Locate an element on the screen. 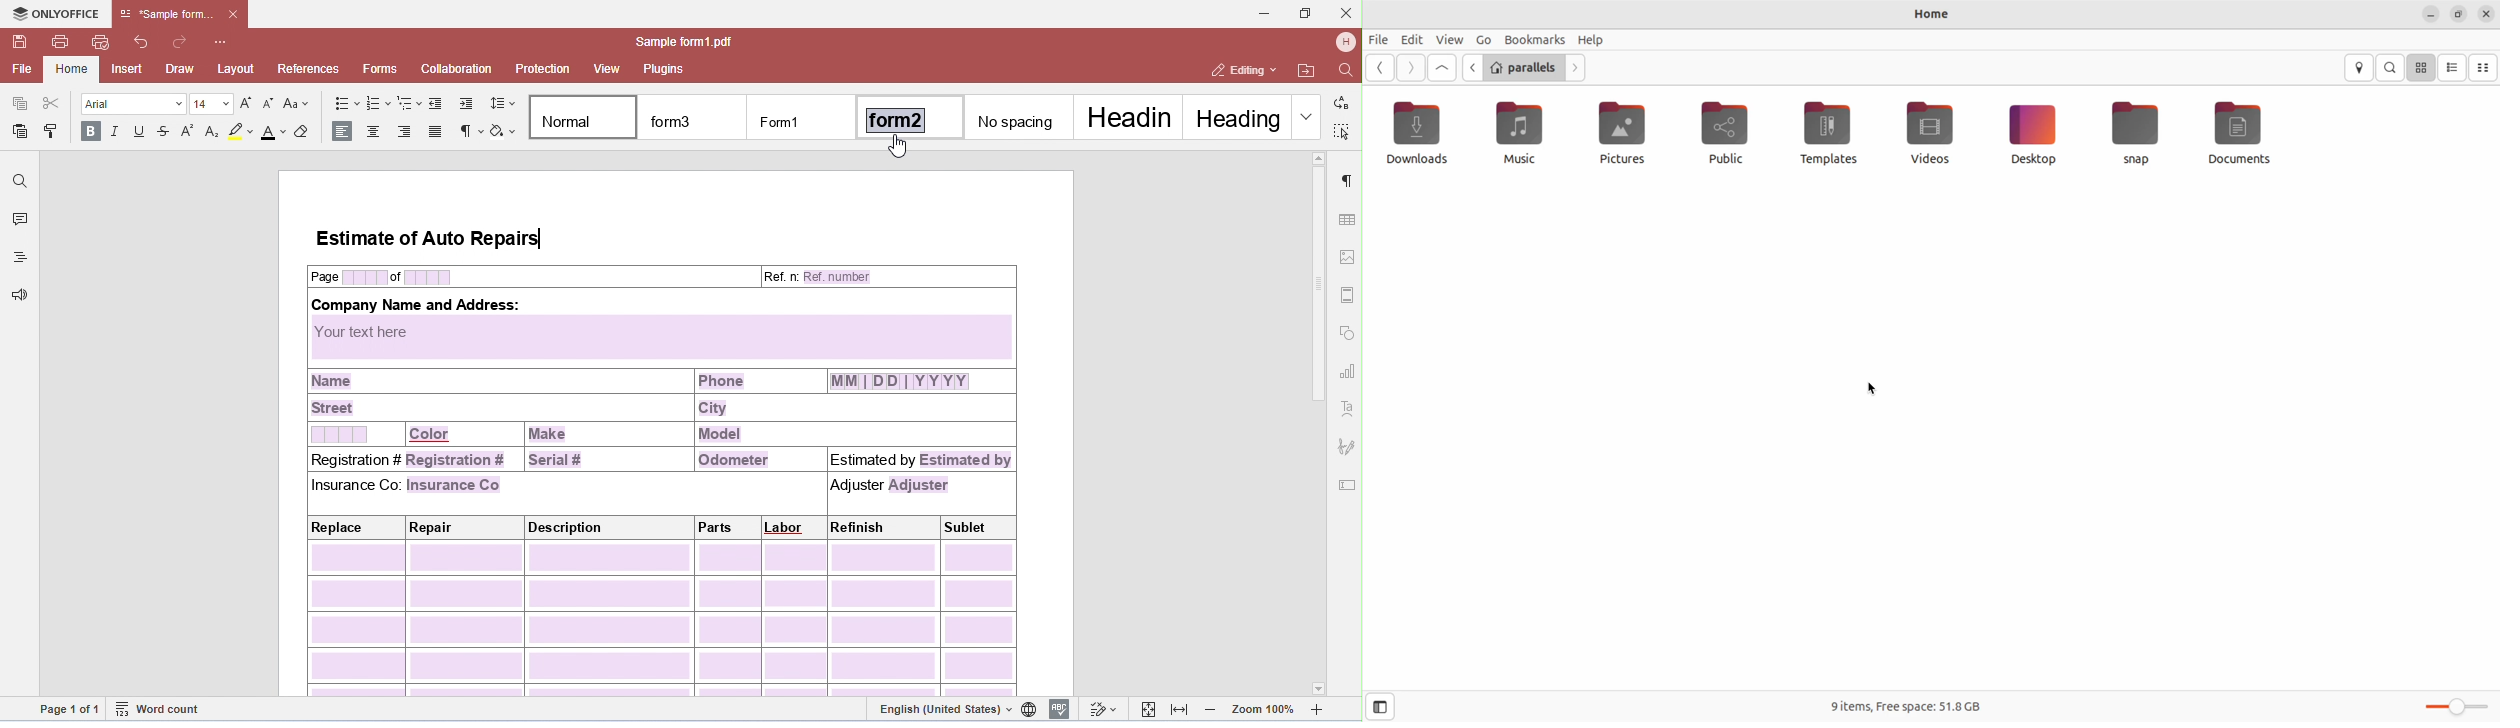 The image size is (2520, 728). next is located at coordinates (1410, 67).